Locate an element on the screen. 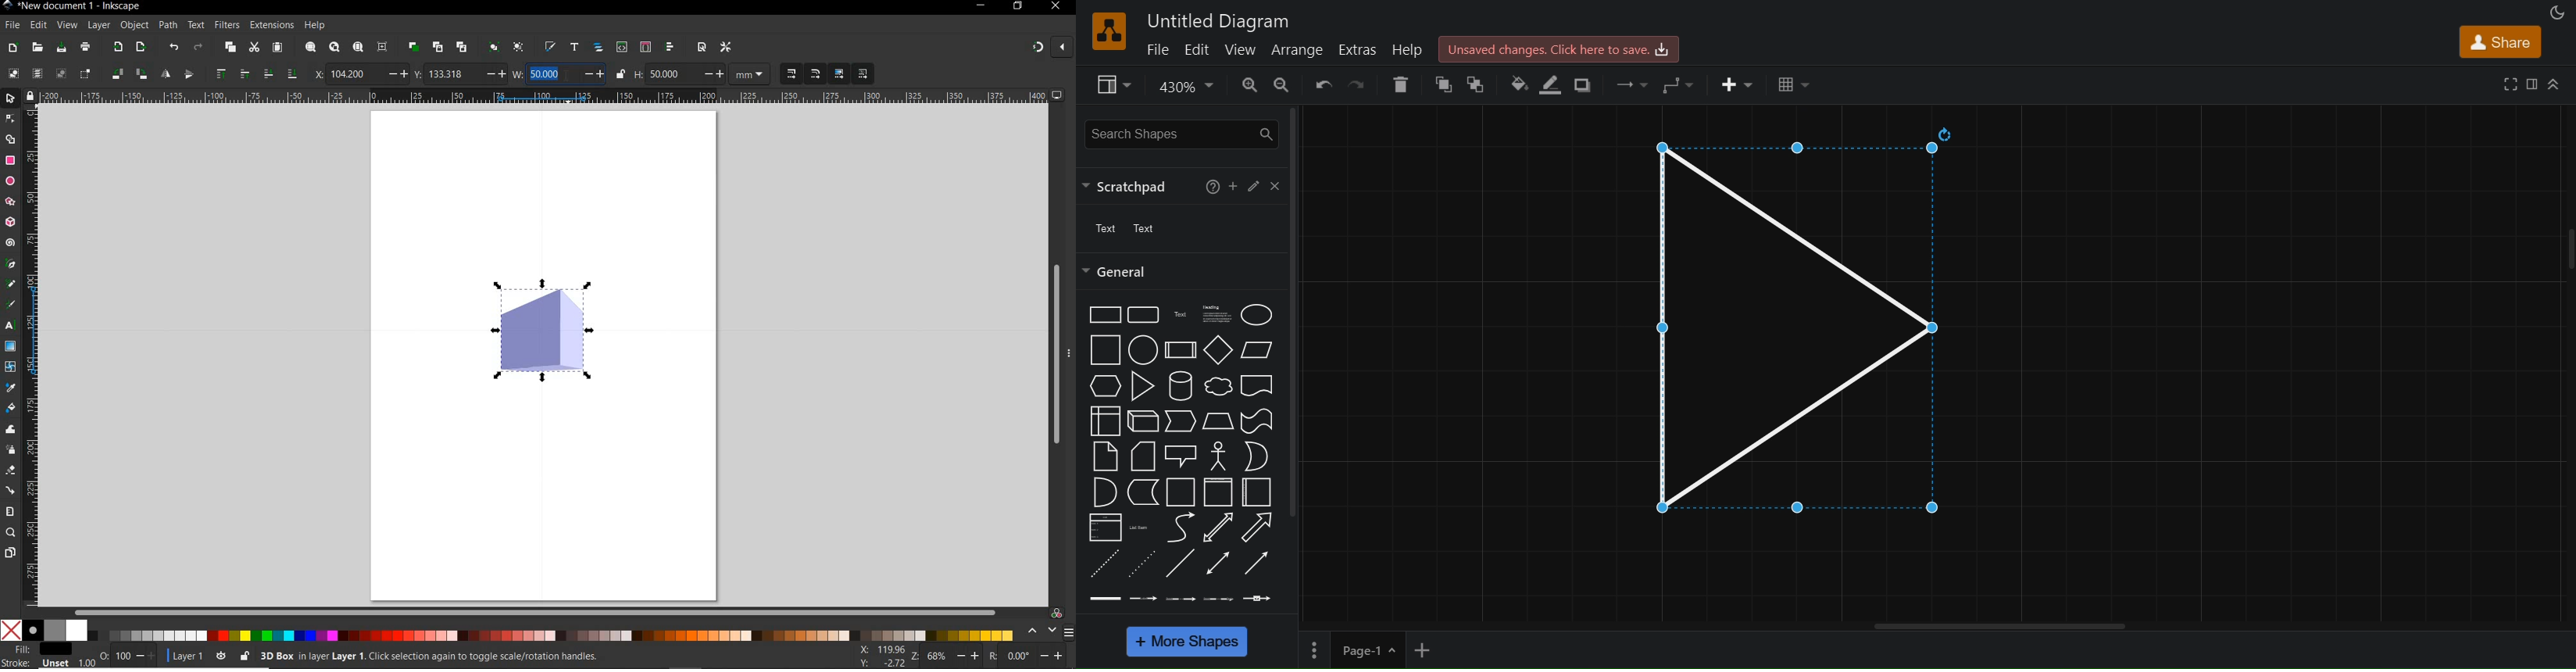 The image size is (2576, 672). Table is located at coordinates (1794, 85).